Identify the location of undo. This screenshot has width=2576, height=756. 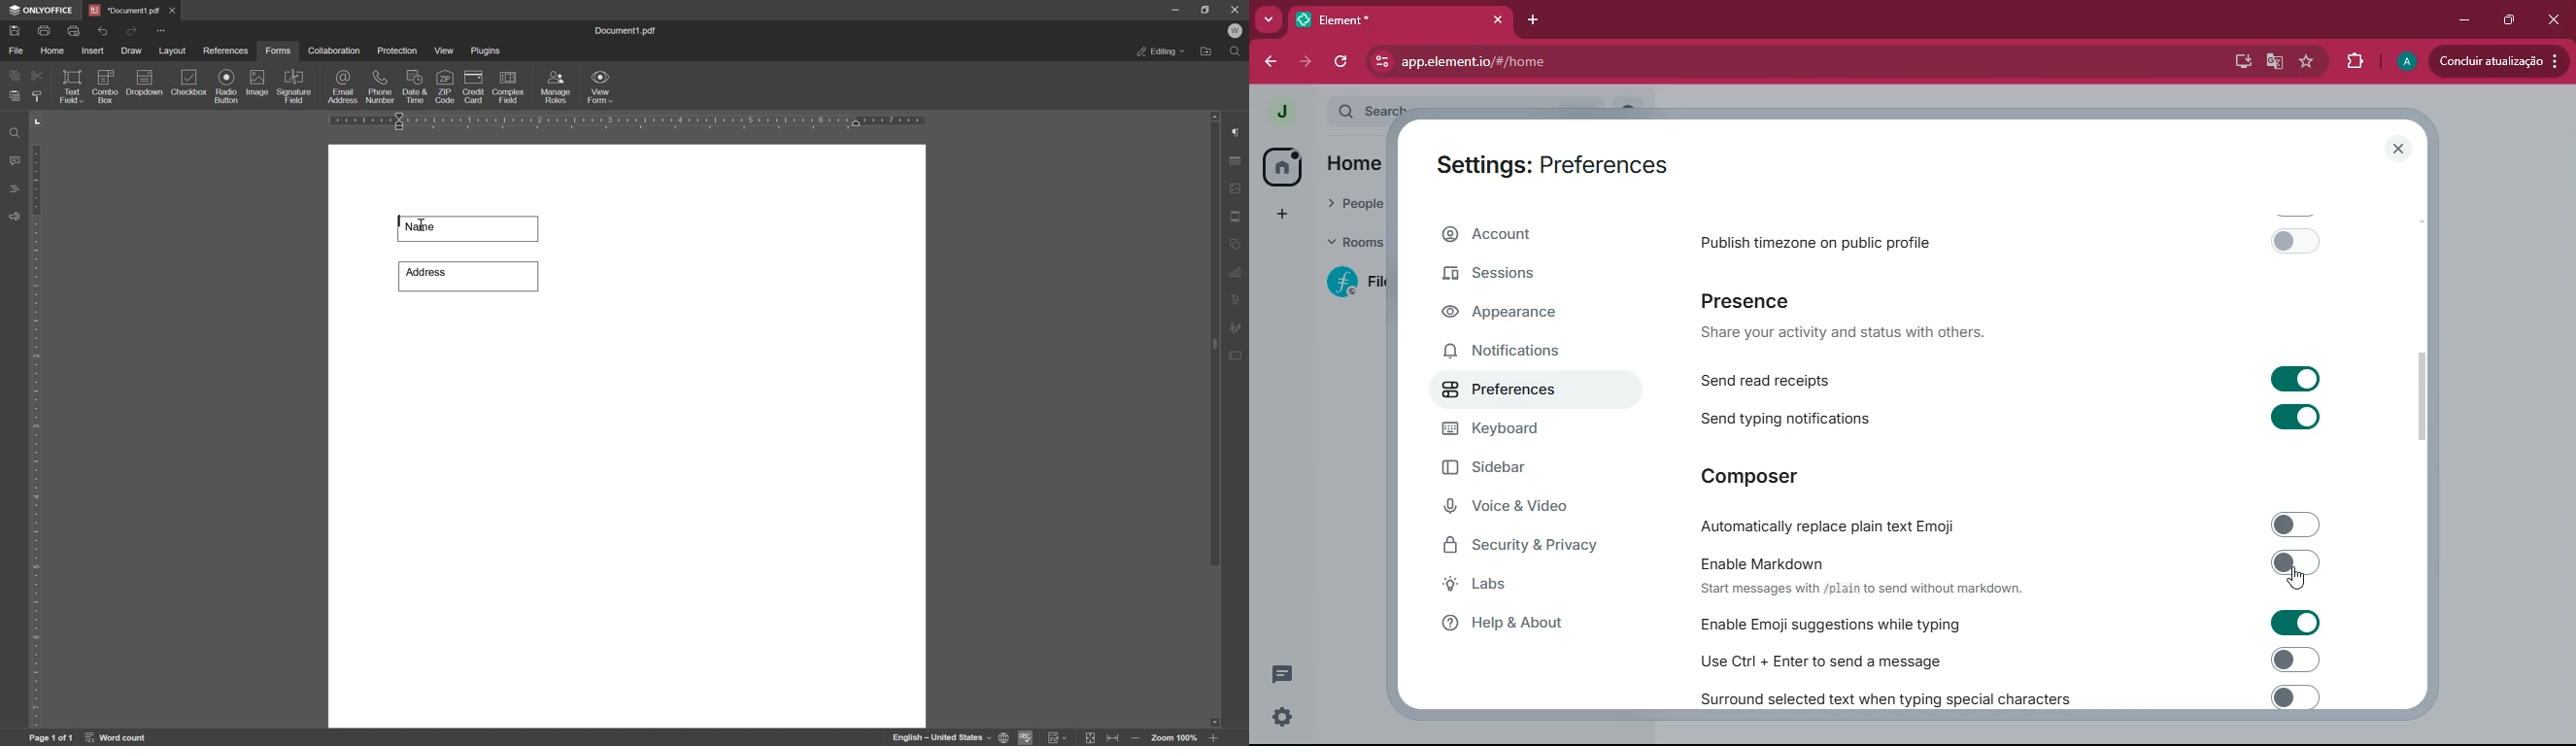
(103, 29).